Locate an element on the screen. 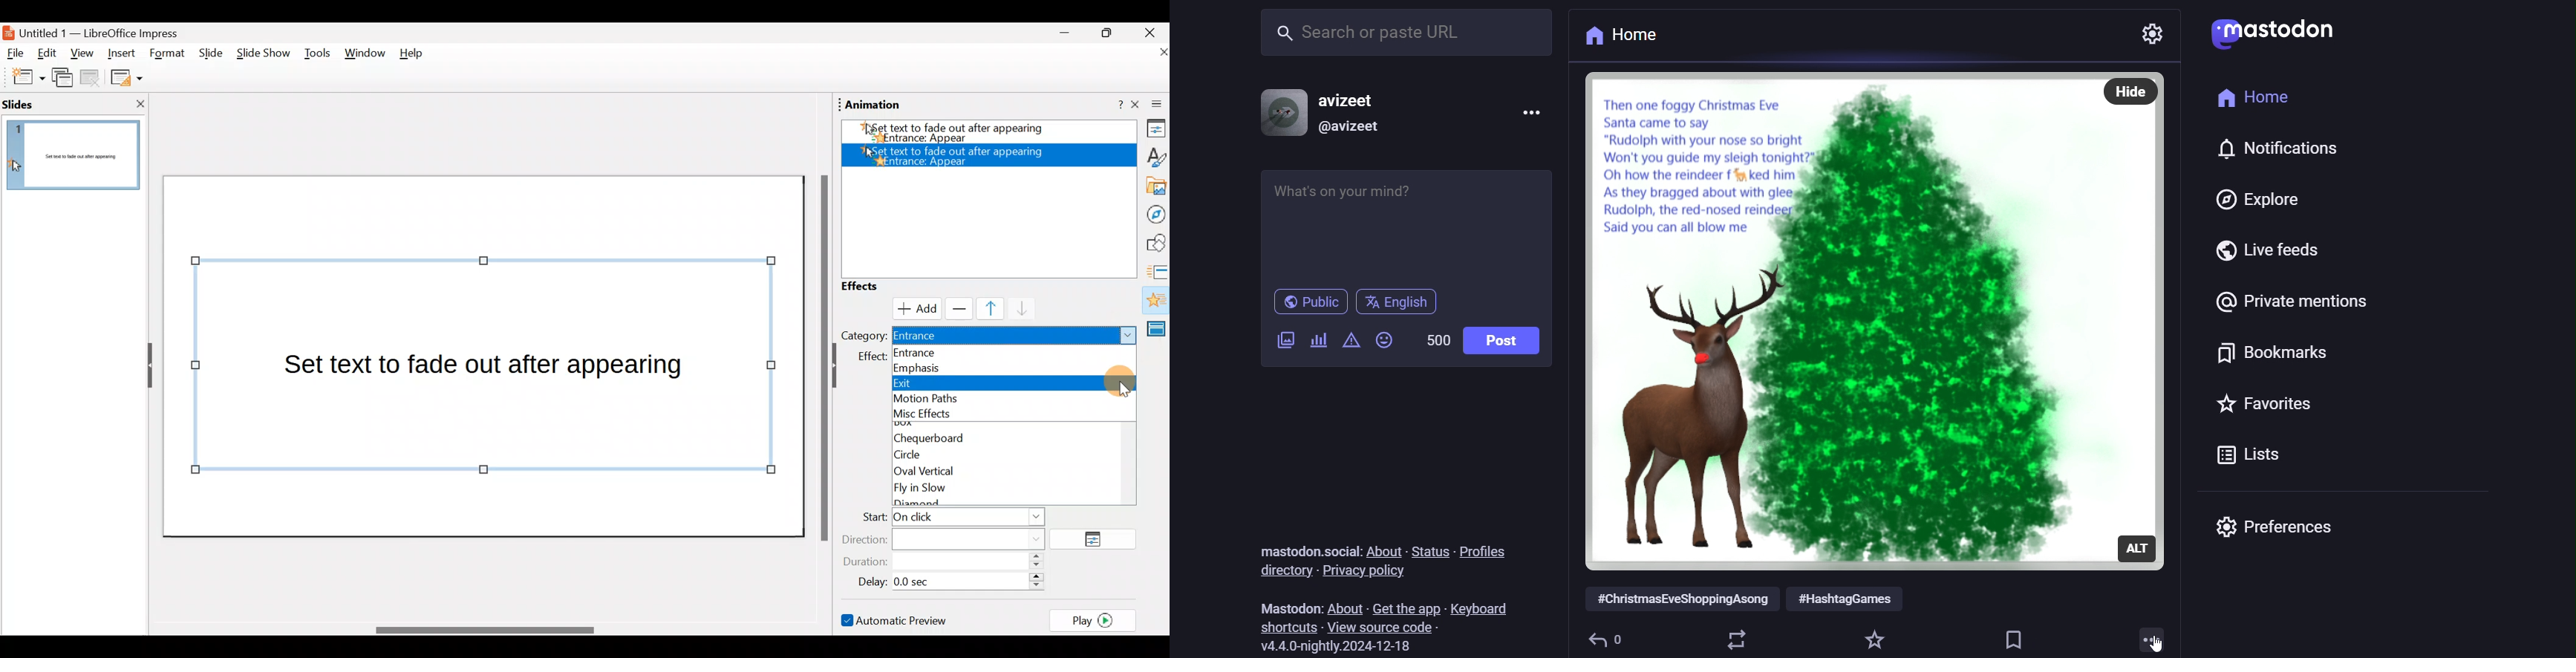  about is located at coordinates (1383, 549).